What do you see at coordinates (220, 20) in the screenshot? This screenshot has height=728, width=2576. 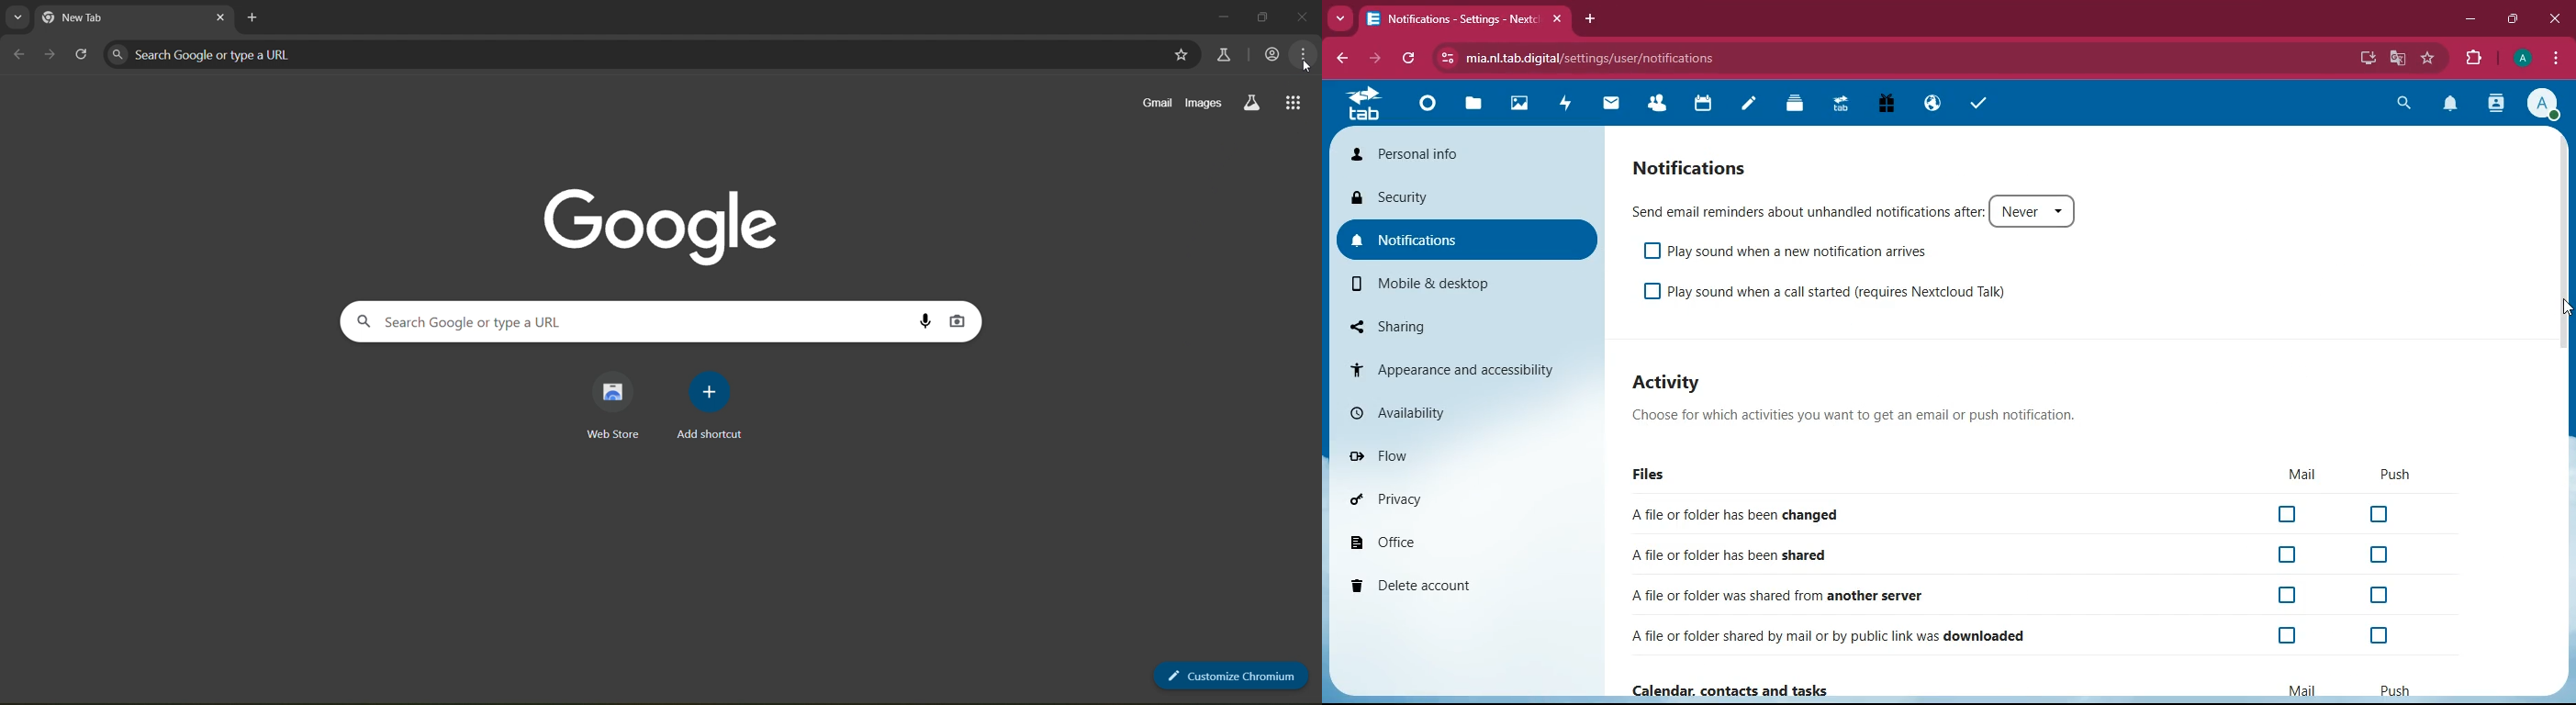 I see `close tab` at bounding box center [220, 20].